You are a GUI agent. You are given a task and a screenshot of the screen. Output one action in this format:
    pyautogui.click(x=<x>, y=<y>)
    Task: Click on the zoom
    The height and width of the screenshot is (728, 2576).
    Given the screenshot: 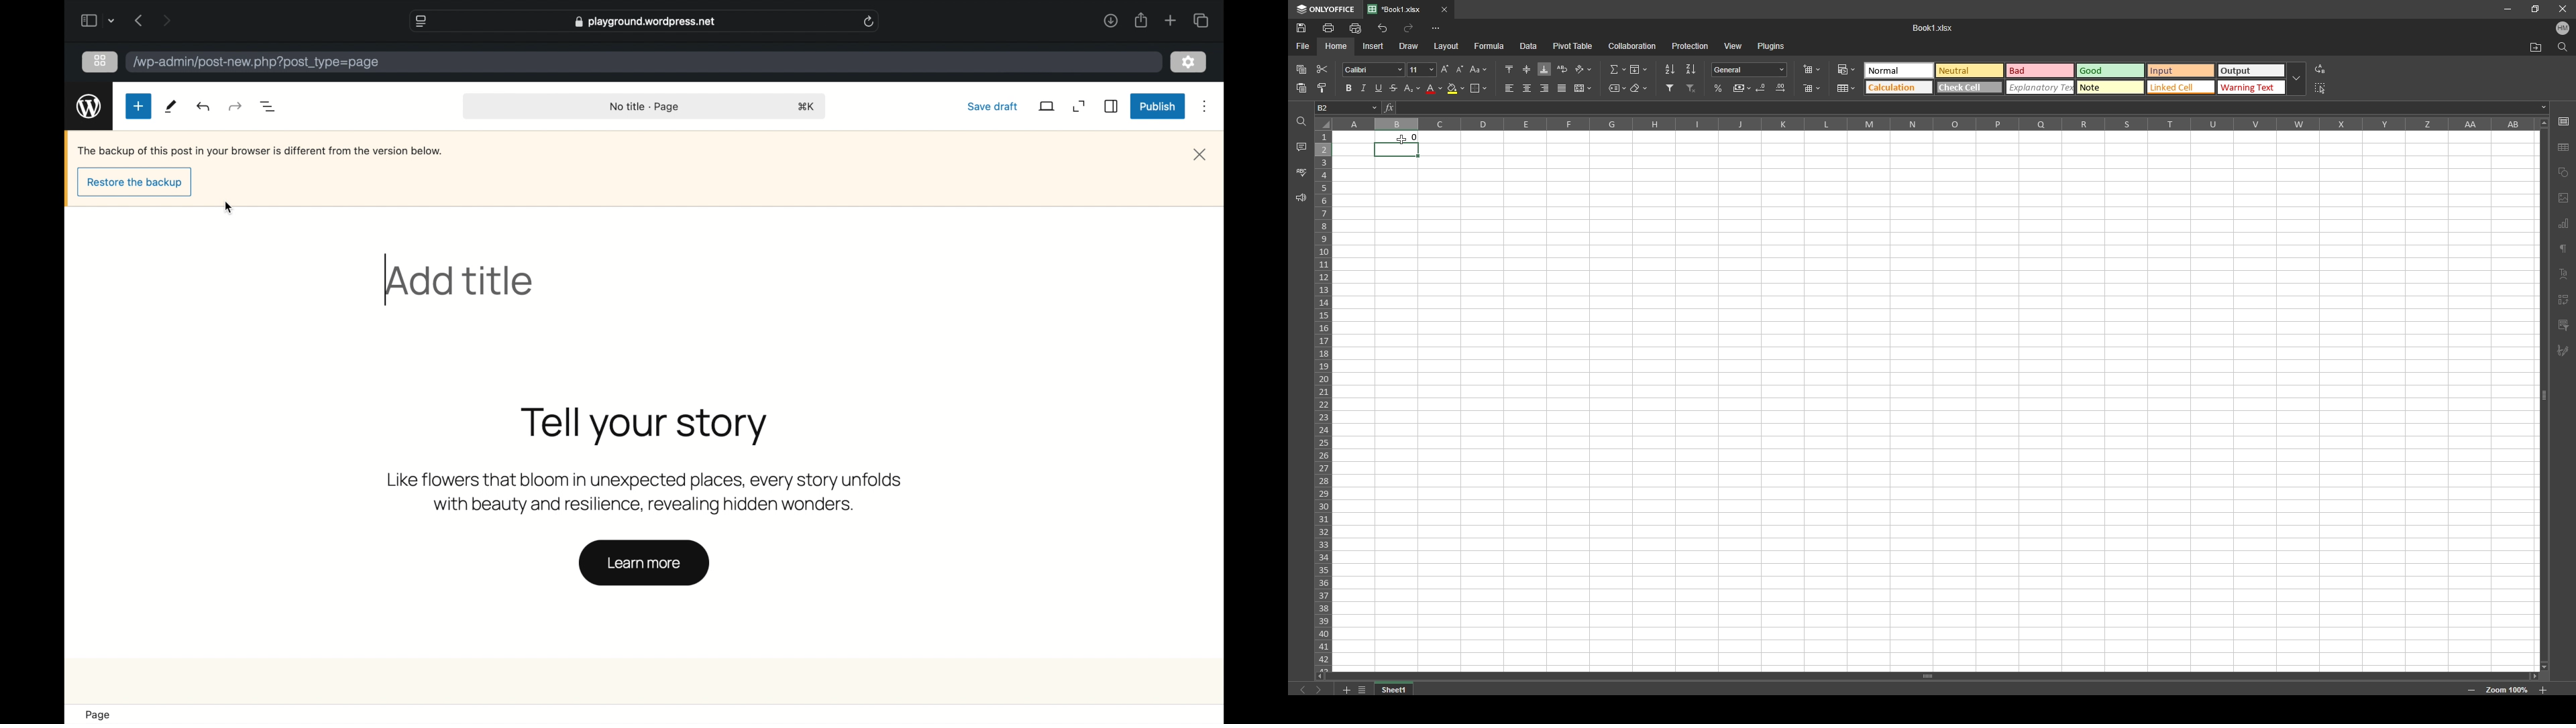 What is the action you would take?
    pyautogui.click(x=2506, y=690)
    